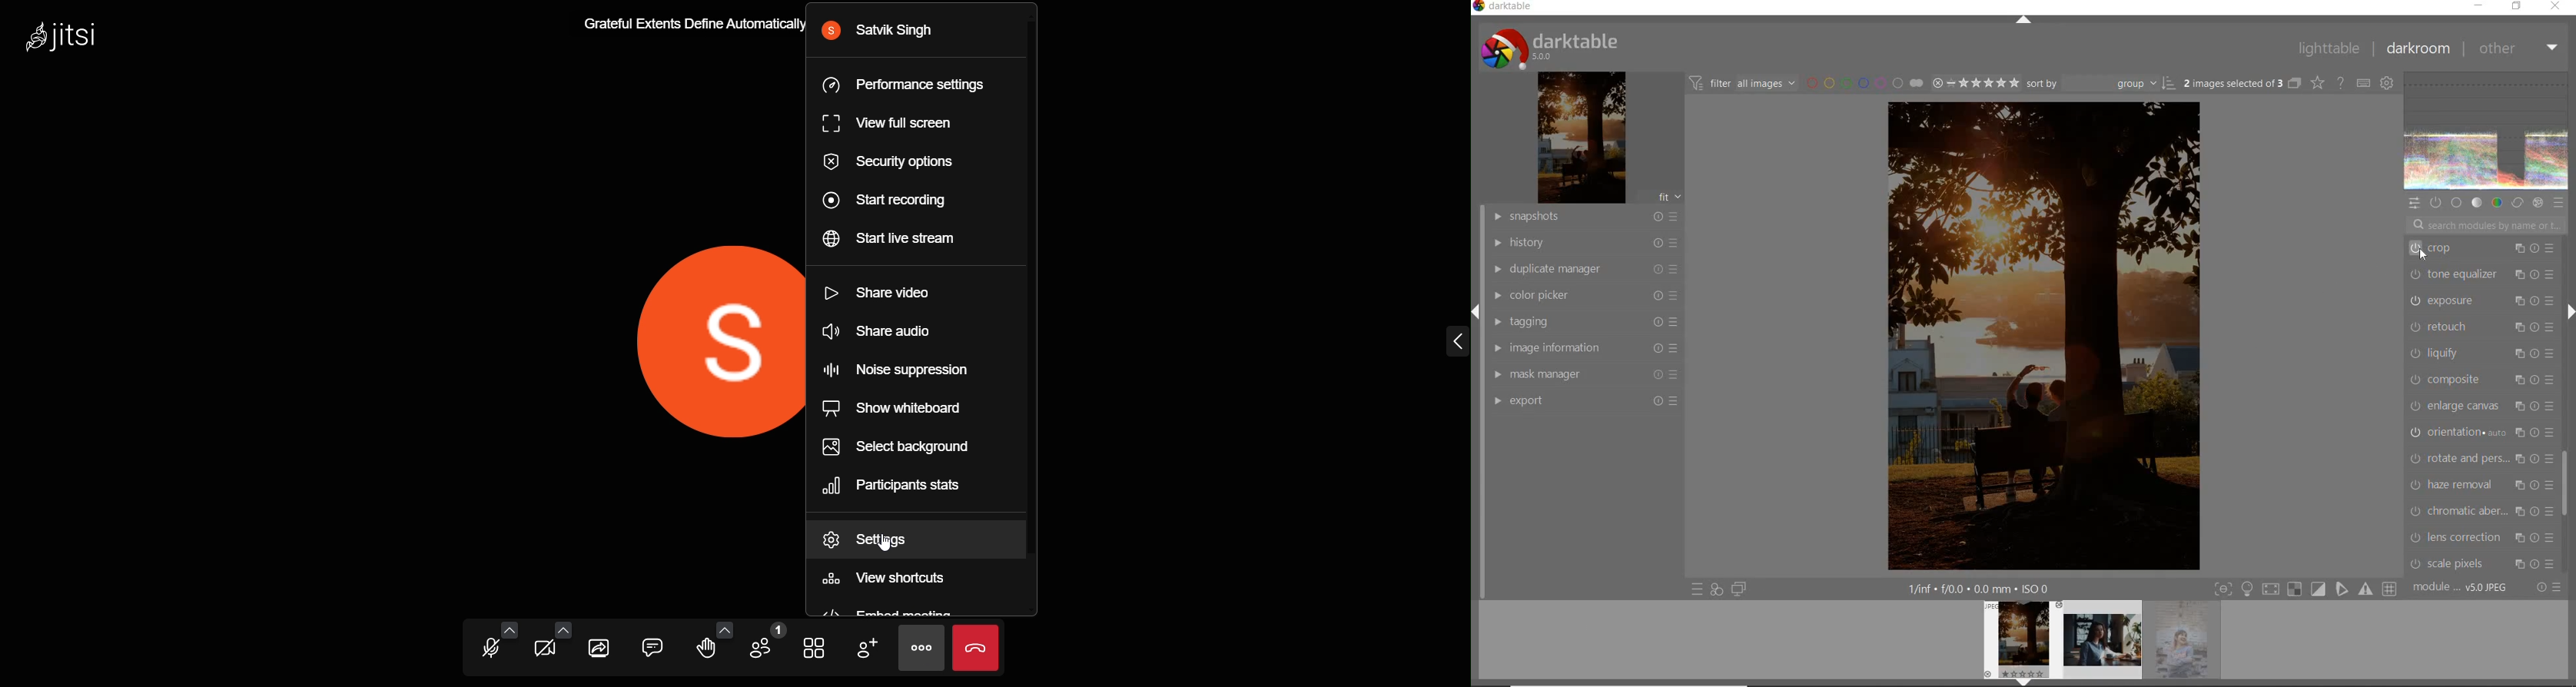  I want to click on effect , so click(2538, 203).